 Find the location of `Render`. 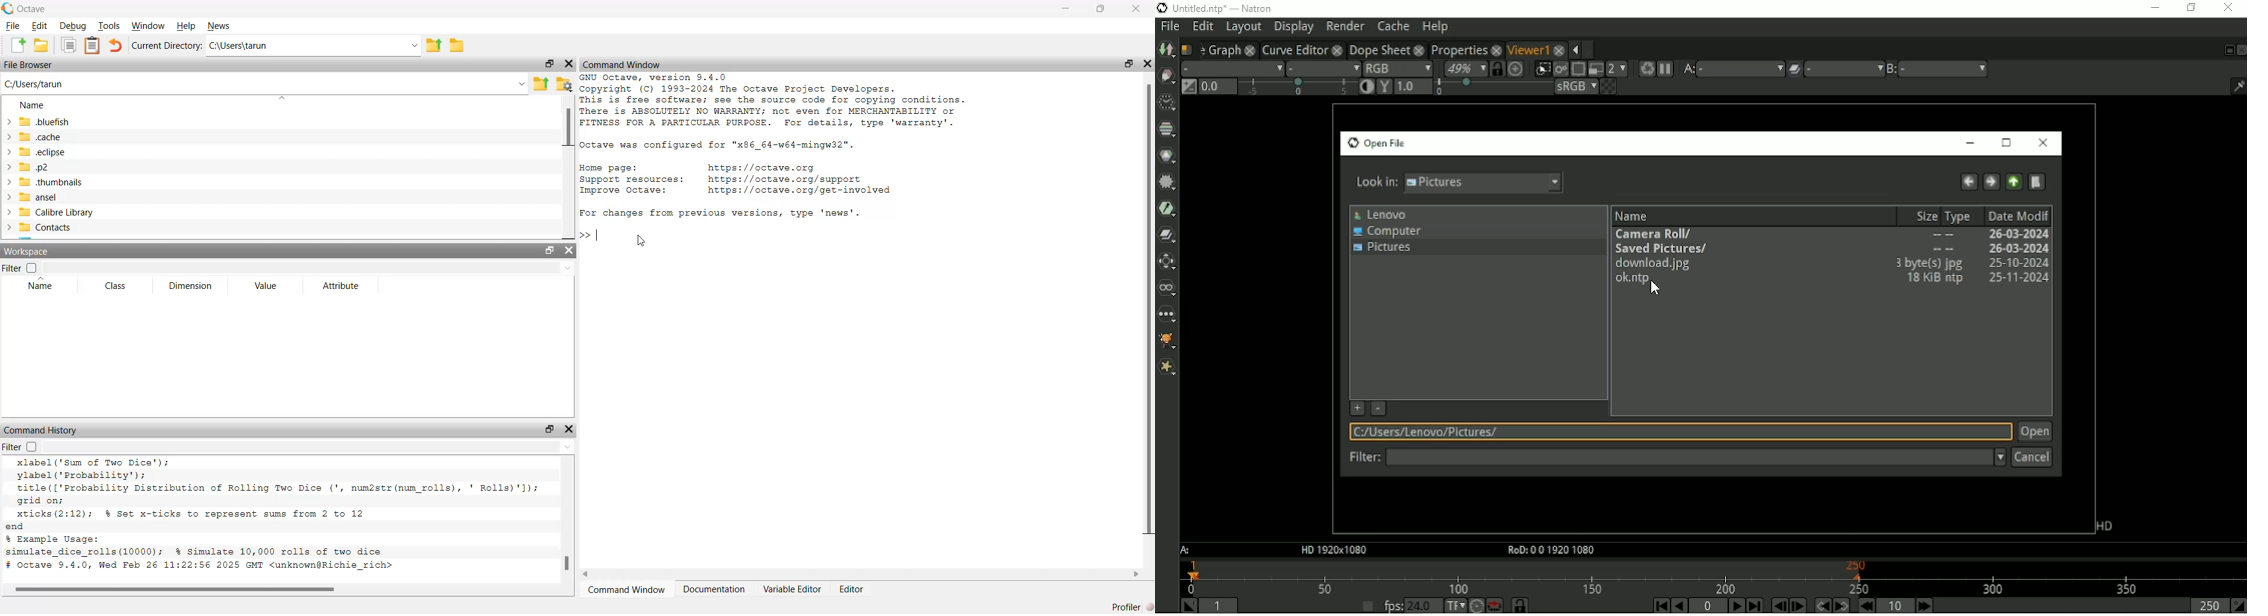

Render is located at coordinates (1345, 25).